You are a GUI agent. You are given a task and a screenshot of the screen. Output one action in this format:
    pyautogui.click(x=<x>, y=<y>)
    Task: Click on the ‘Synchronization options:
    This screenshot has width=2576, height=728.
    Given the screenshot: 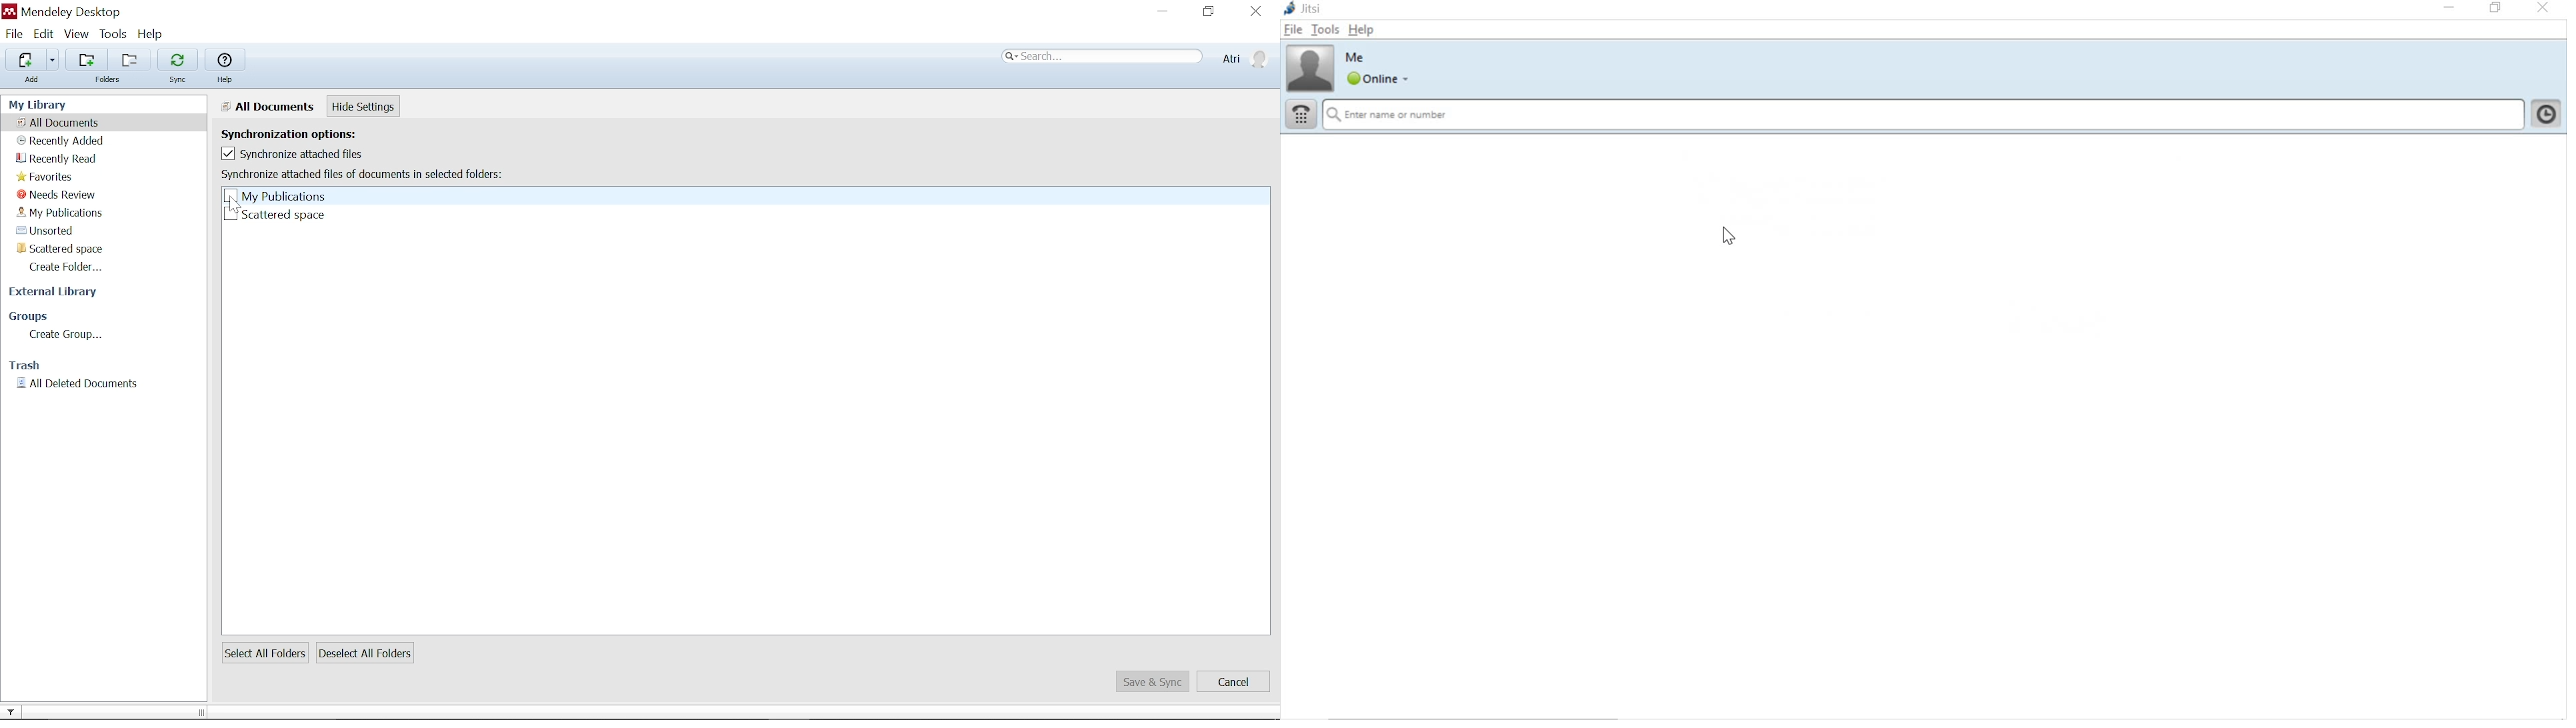 What is the action you would take?
    pyautogui.click(x=300, y=132)
    